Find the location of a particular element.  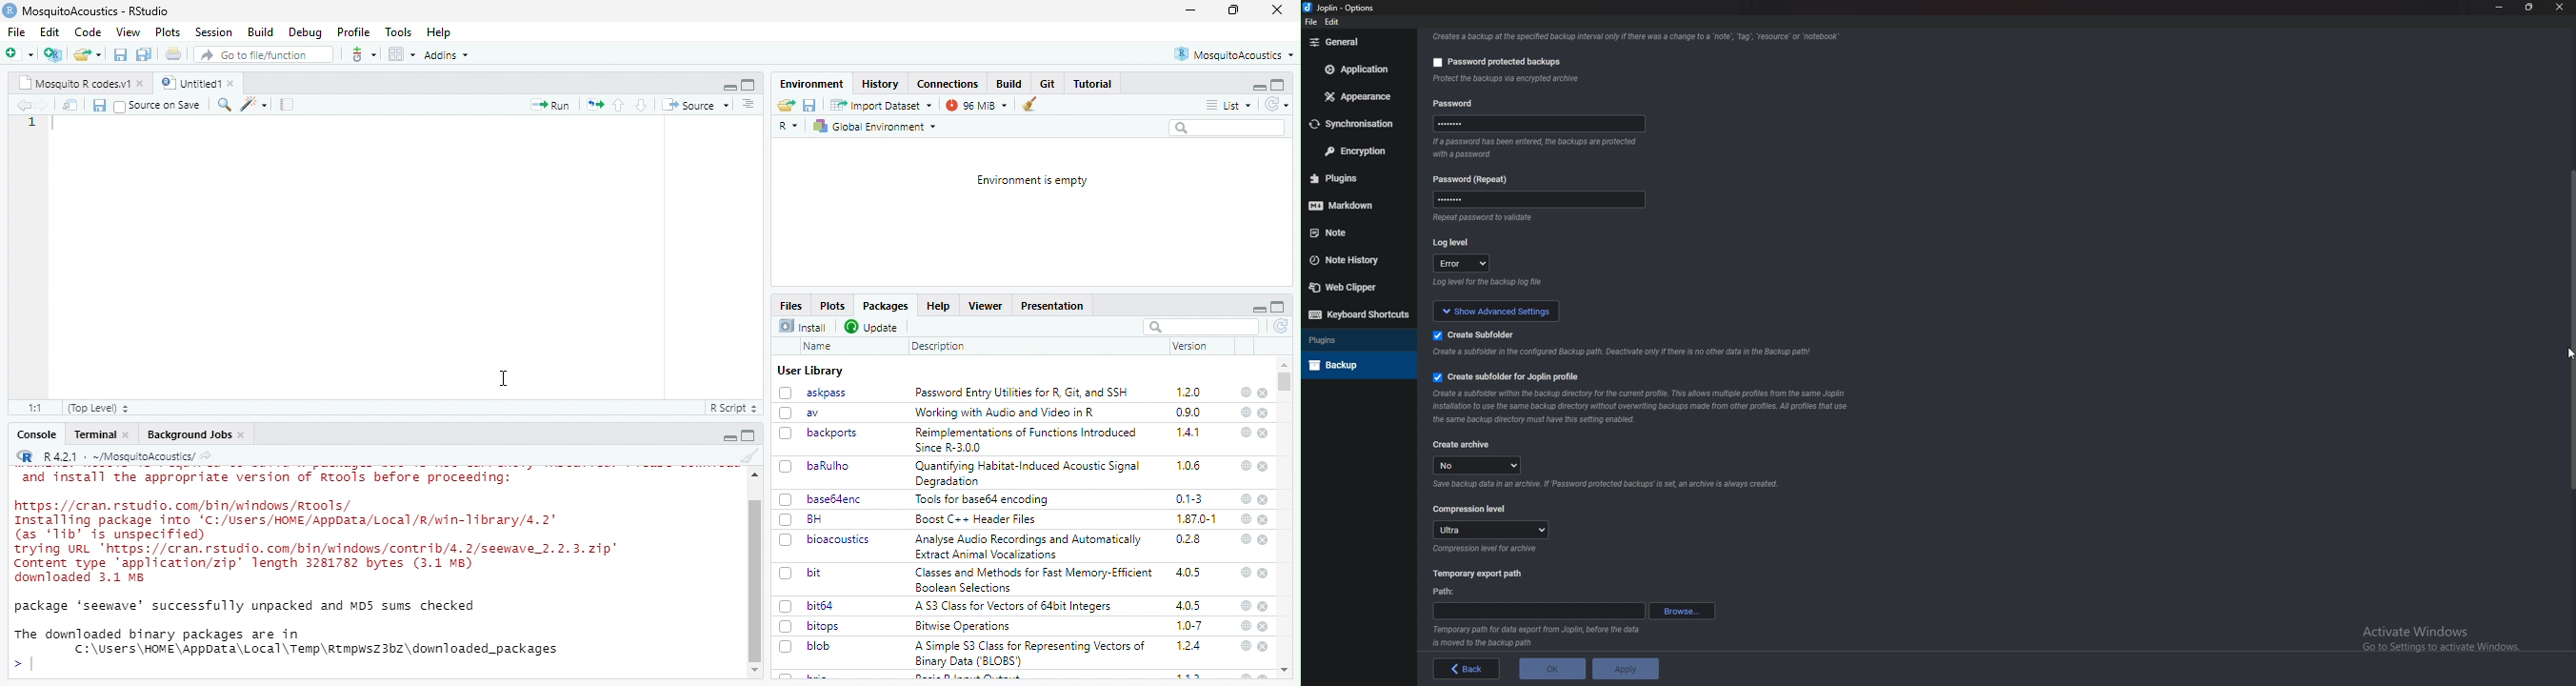

Info is located at coordinates (1644, 406).